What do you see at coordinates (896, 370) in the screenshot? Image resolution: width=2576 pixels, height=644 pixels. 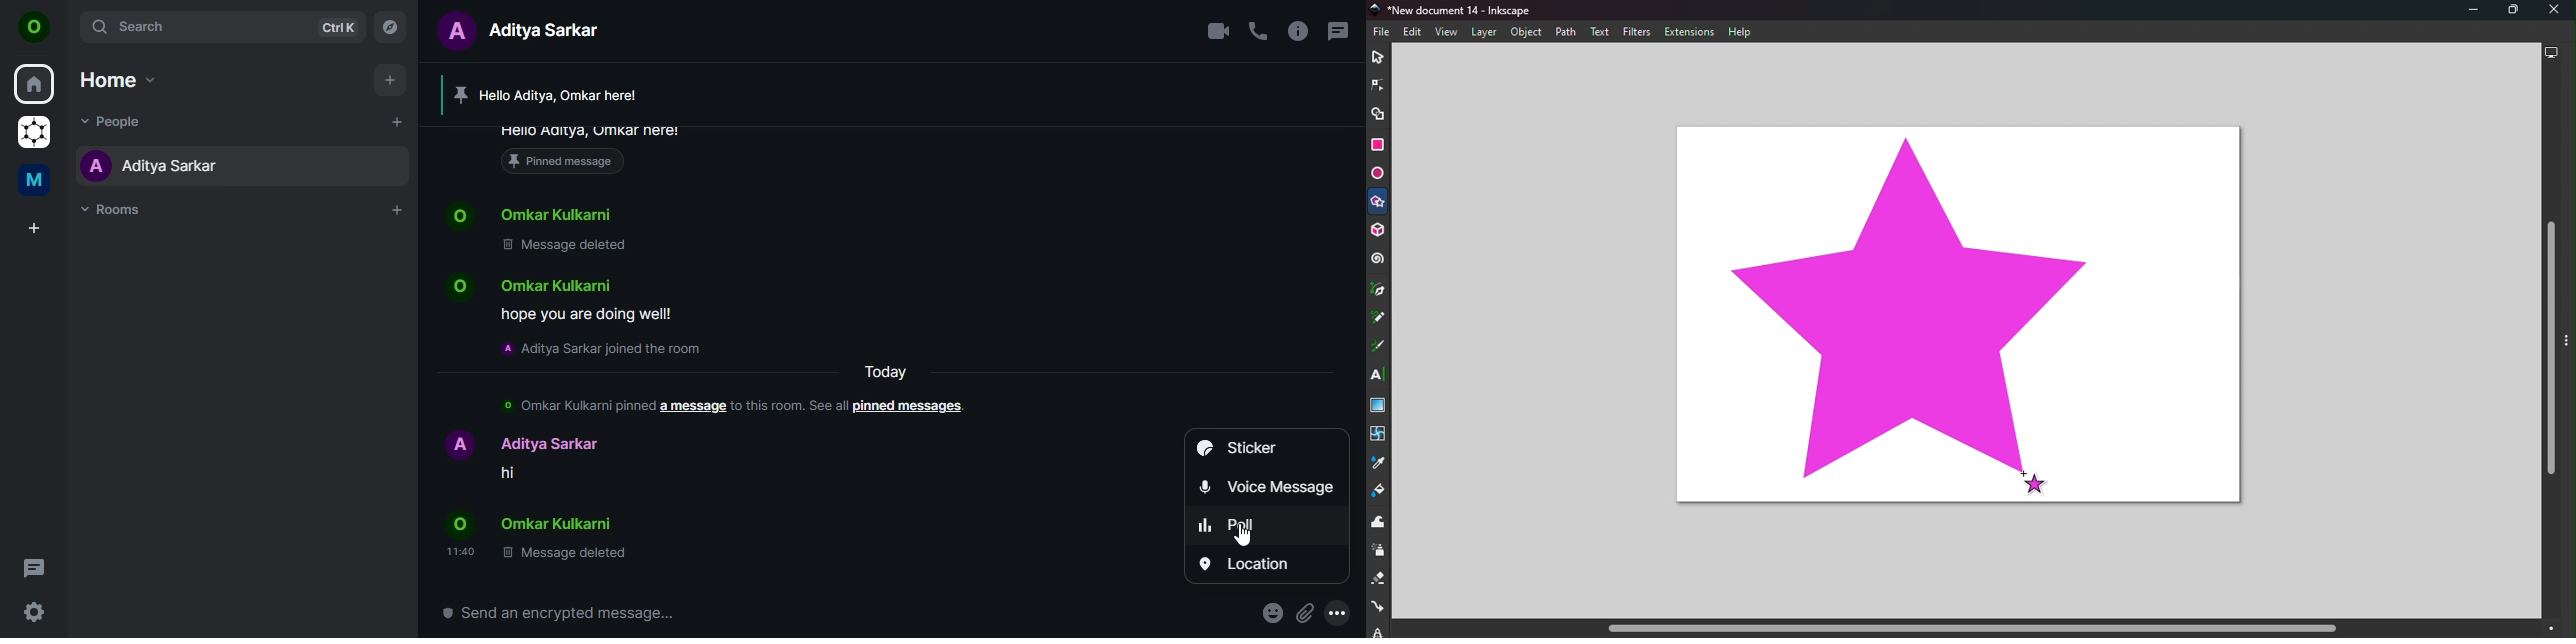 I see `text` at bounding box center [896, 370].